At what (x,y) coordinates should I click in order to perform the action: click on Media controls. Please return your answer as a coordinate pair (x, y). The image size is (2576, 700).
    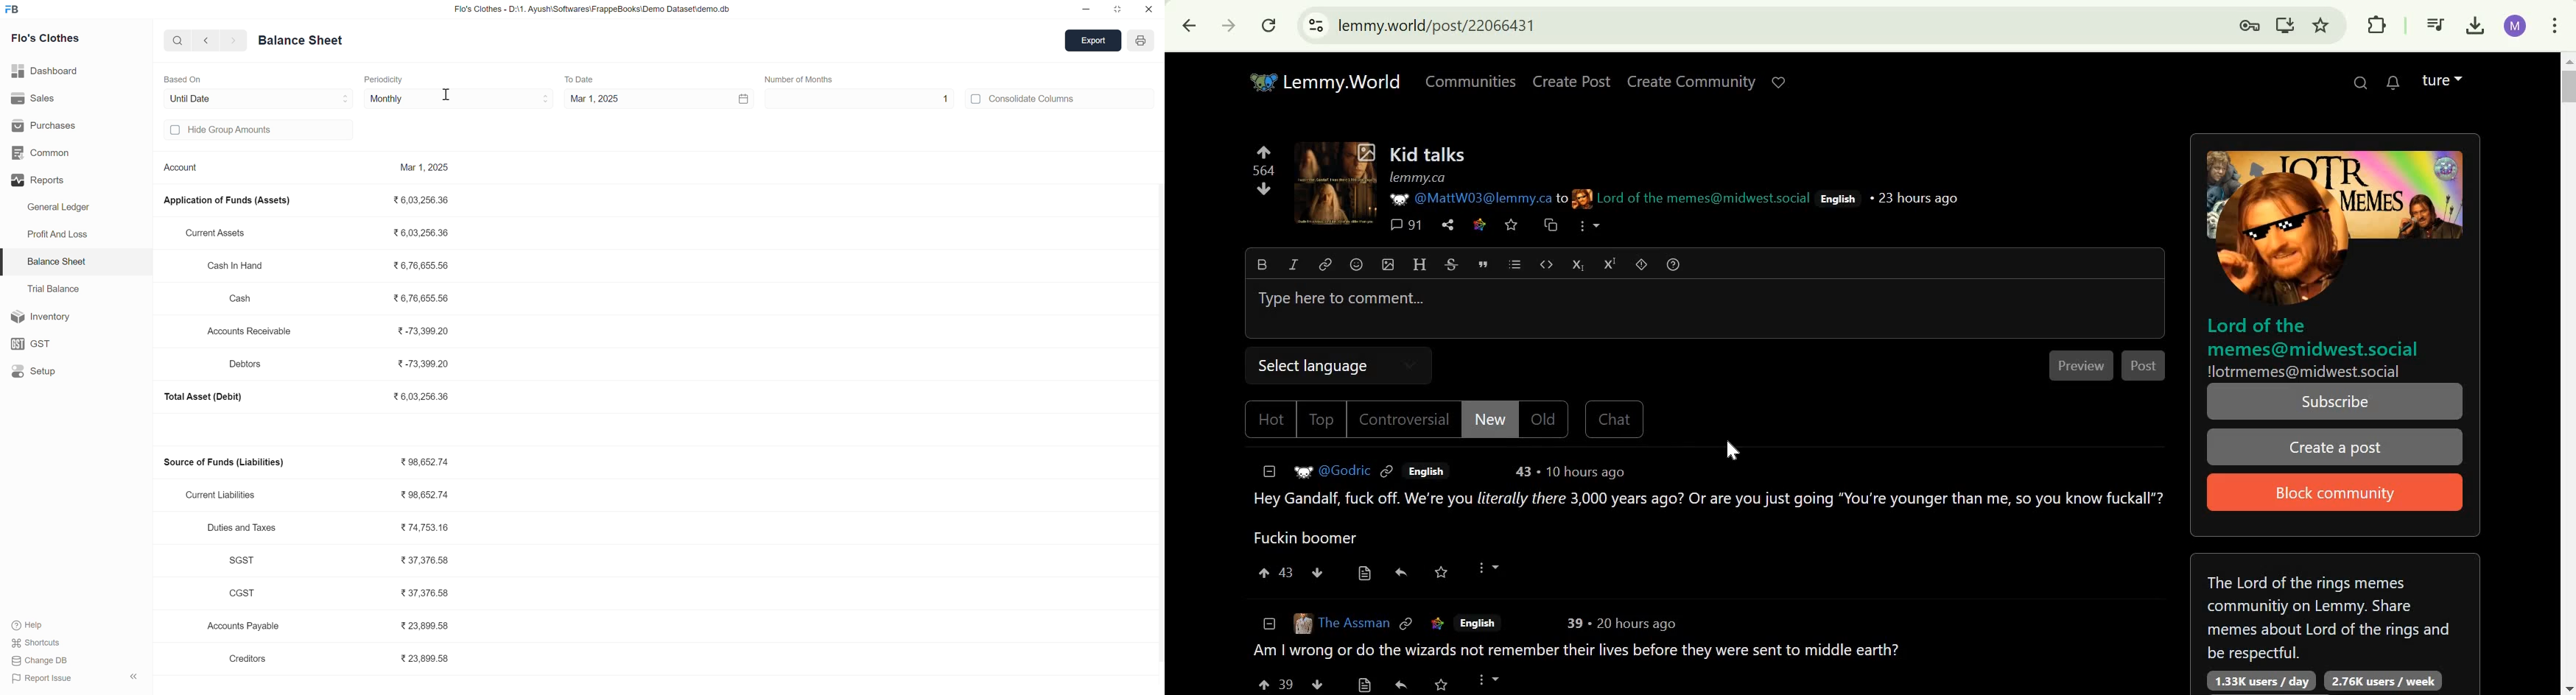
    Looking at the image, I should click on (2436, 24).